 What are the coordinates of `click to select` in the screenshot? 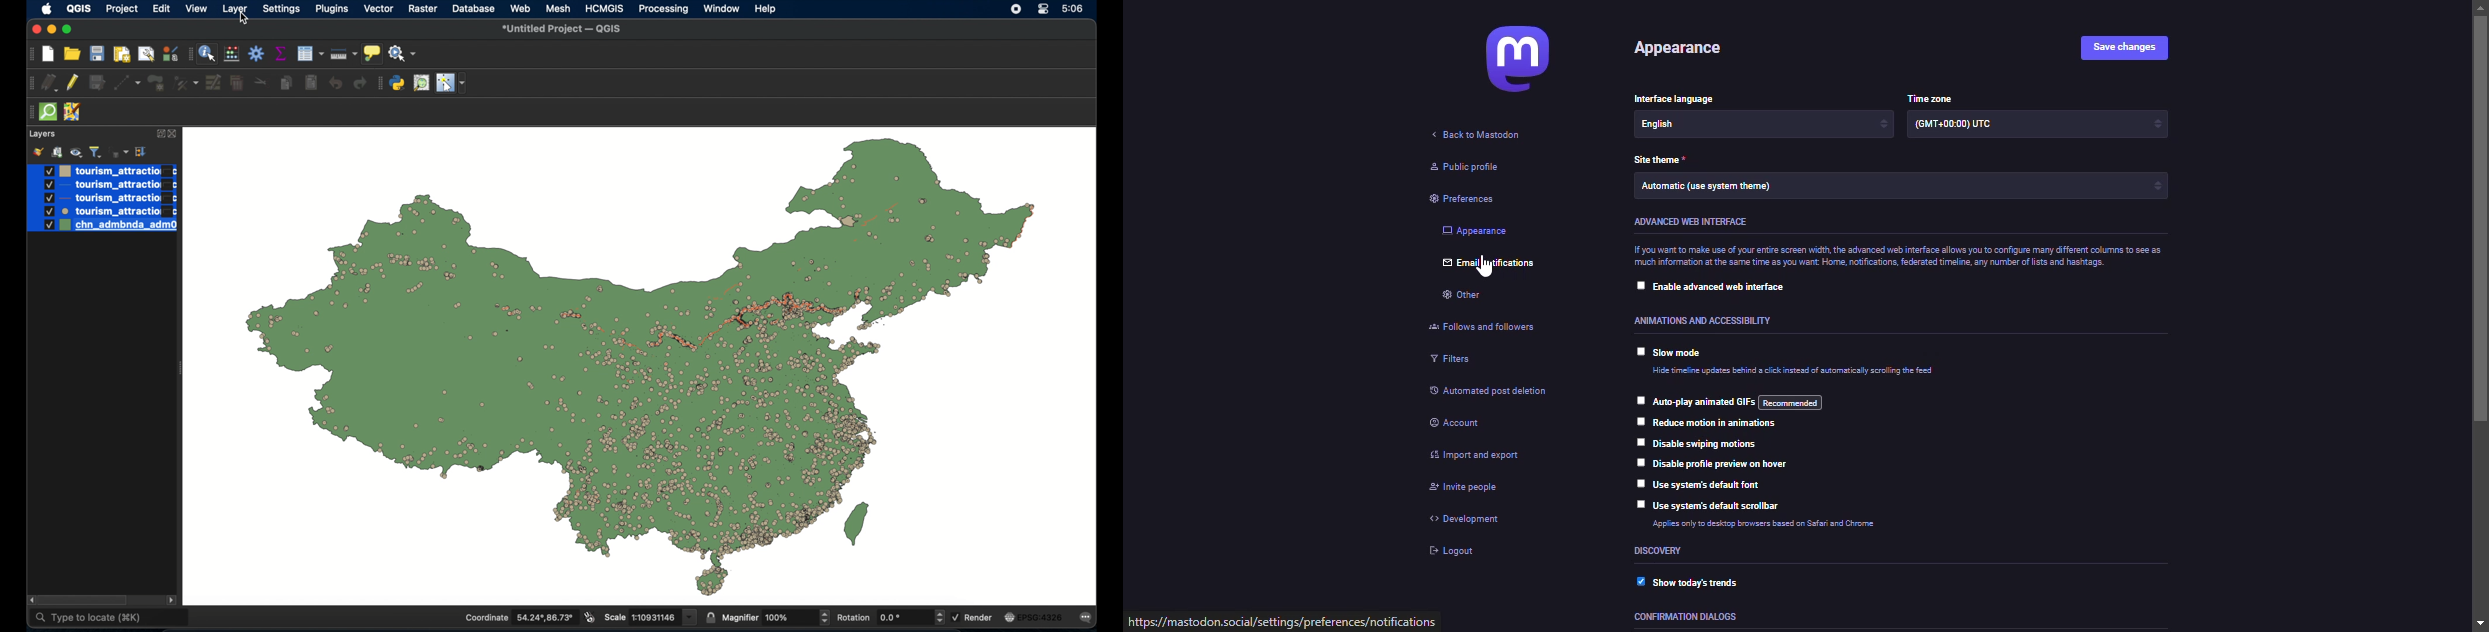 It's located at (1639, 285).